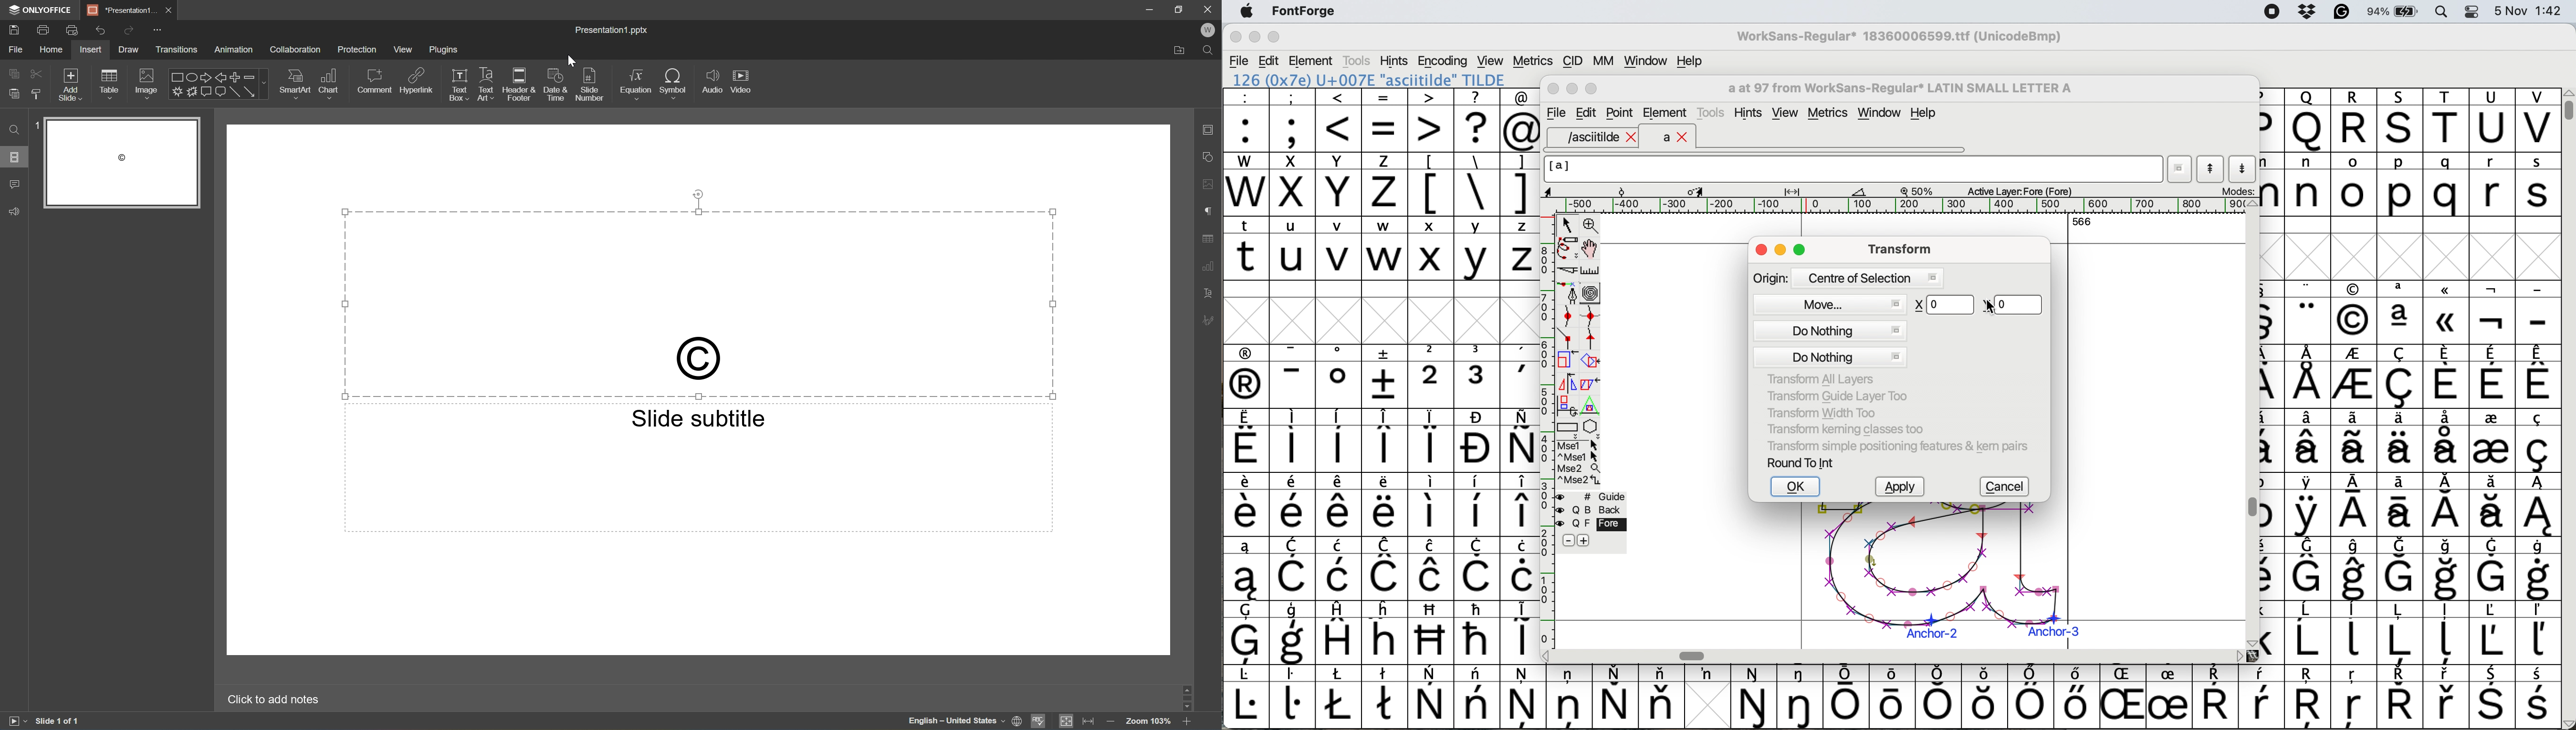 The image size is (2576, 756). Describe the element at coordinates (1520, 504) in the screenshot. I see `symbol` at that location.